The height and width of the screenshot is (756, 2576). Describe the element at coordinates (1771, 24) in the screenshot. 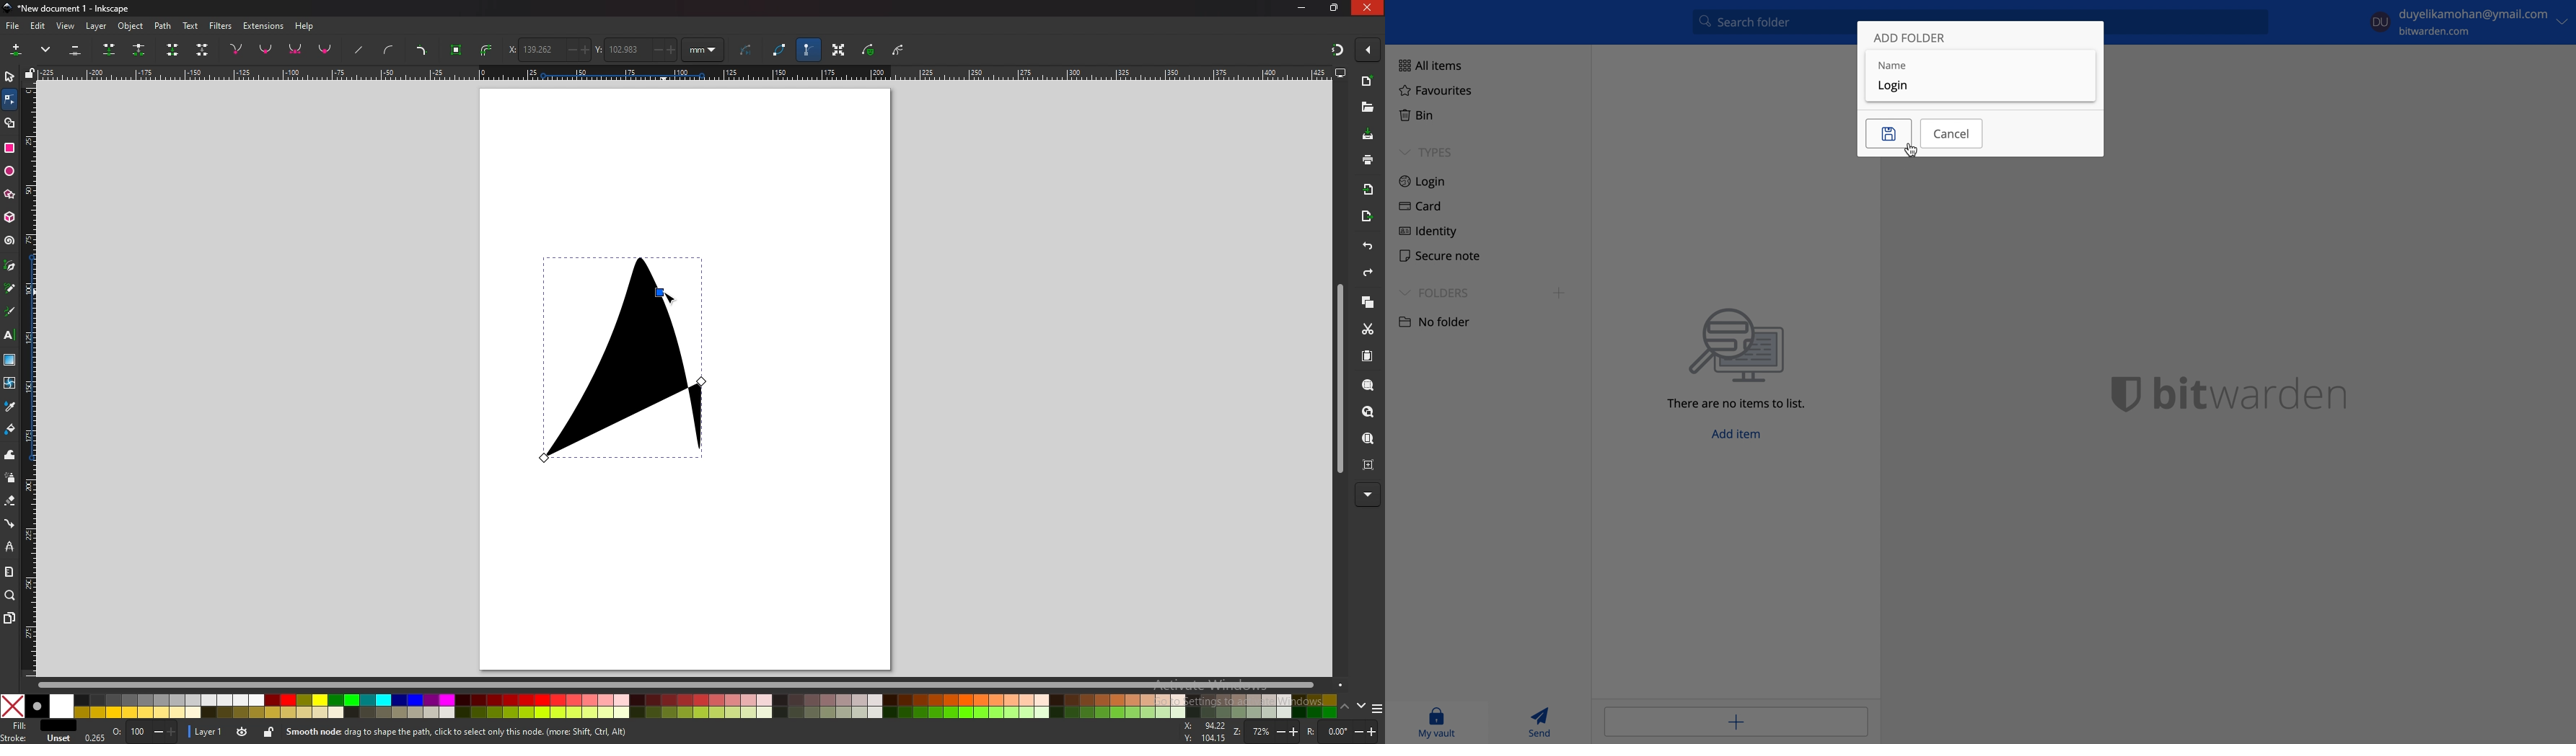

I see `Search folder` at that location.